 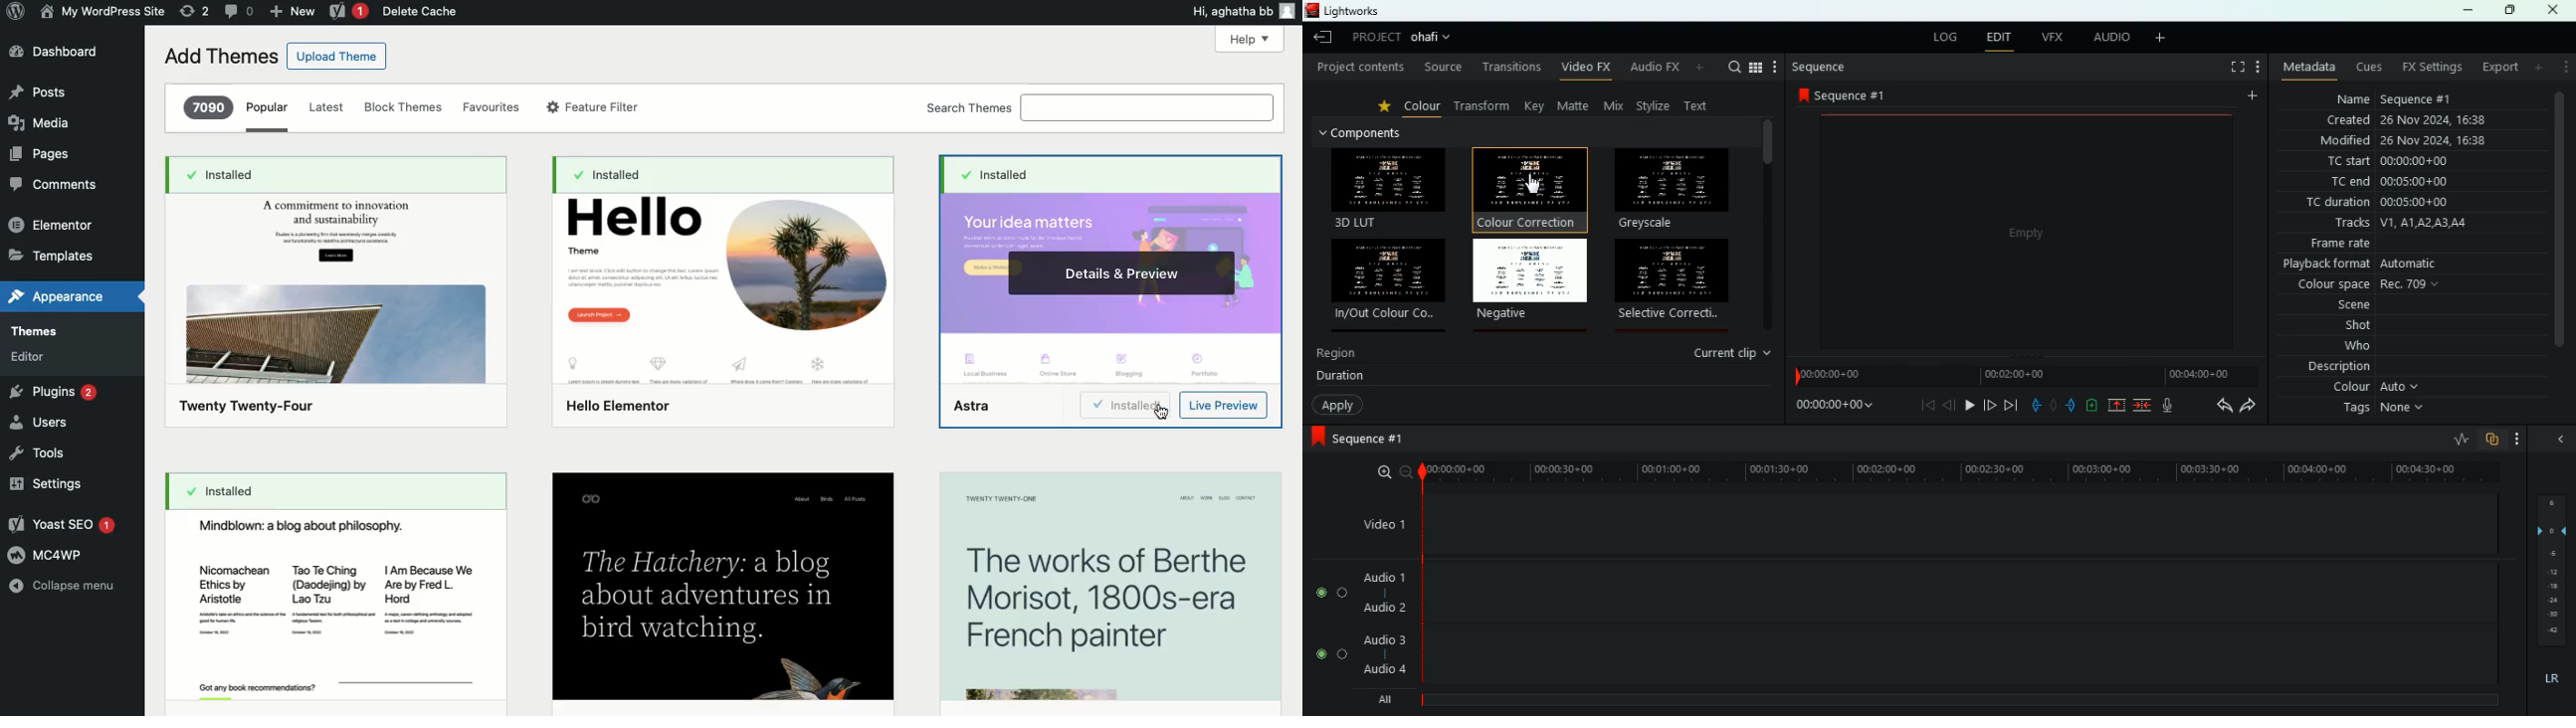 What do you see at coordinates (1676, 281) in the screenshot?
I see `selective correction` at bounding box center [1676, 281].